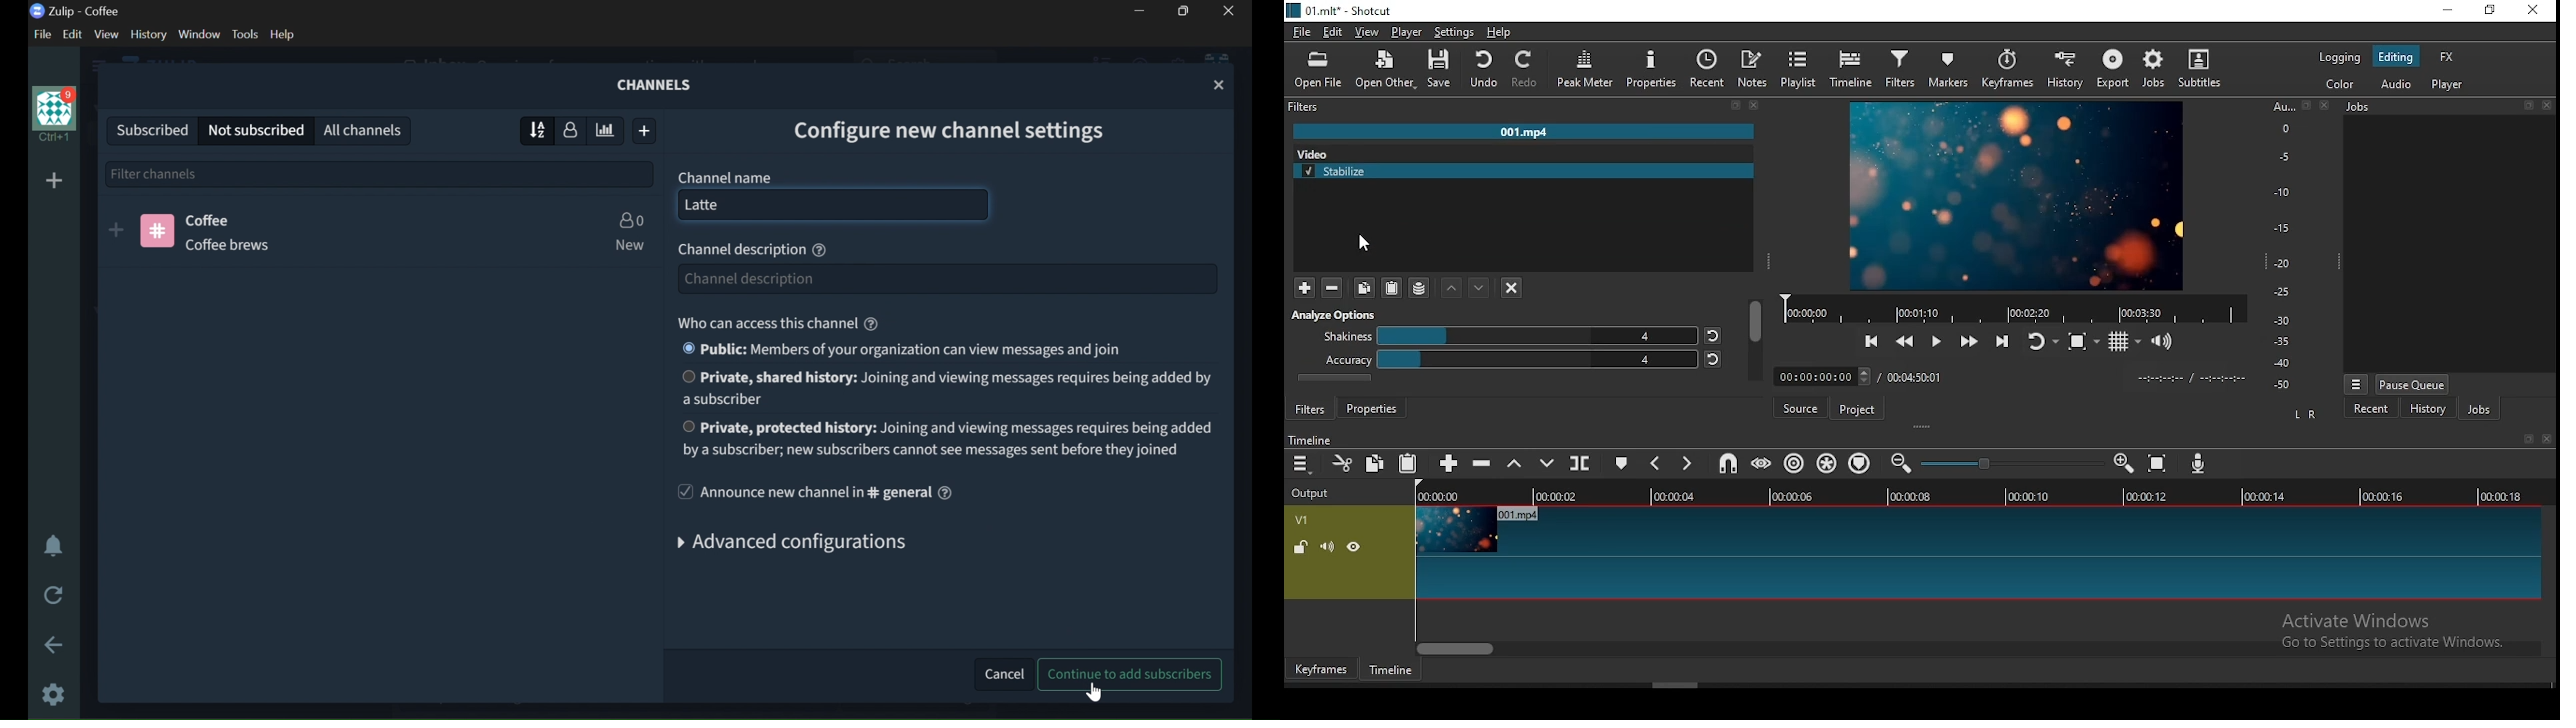  I want to click on SETTINGS, so click(55, 694).